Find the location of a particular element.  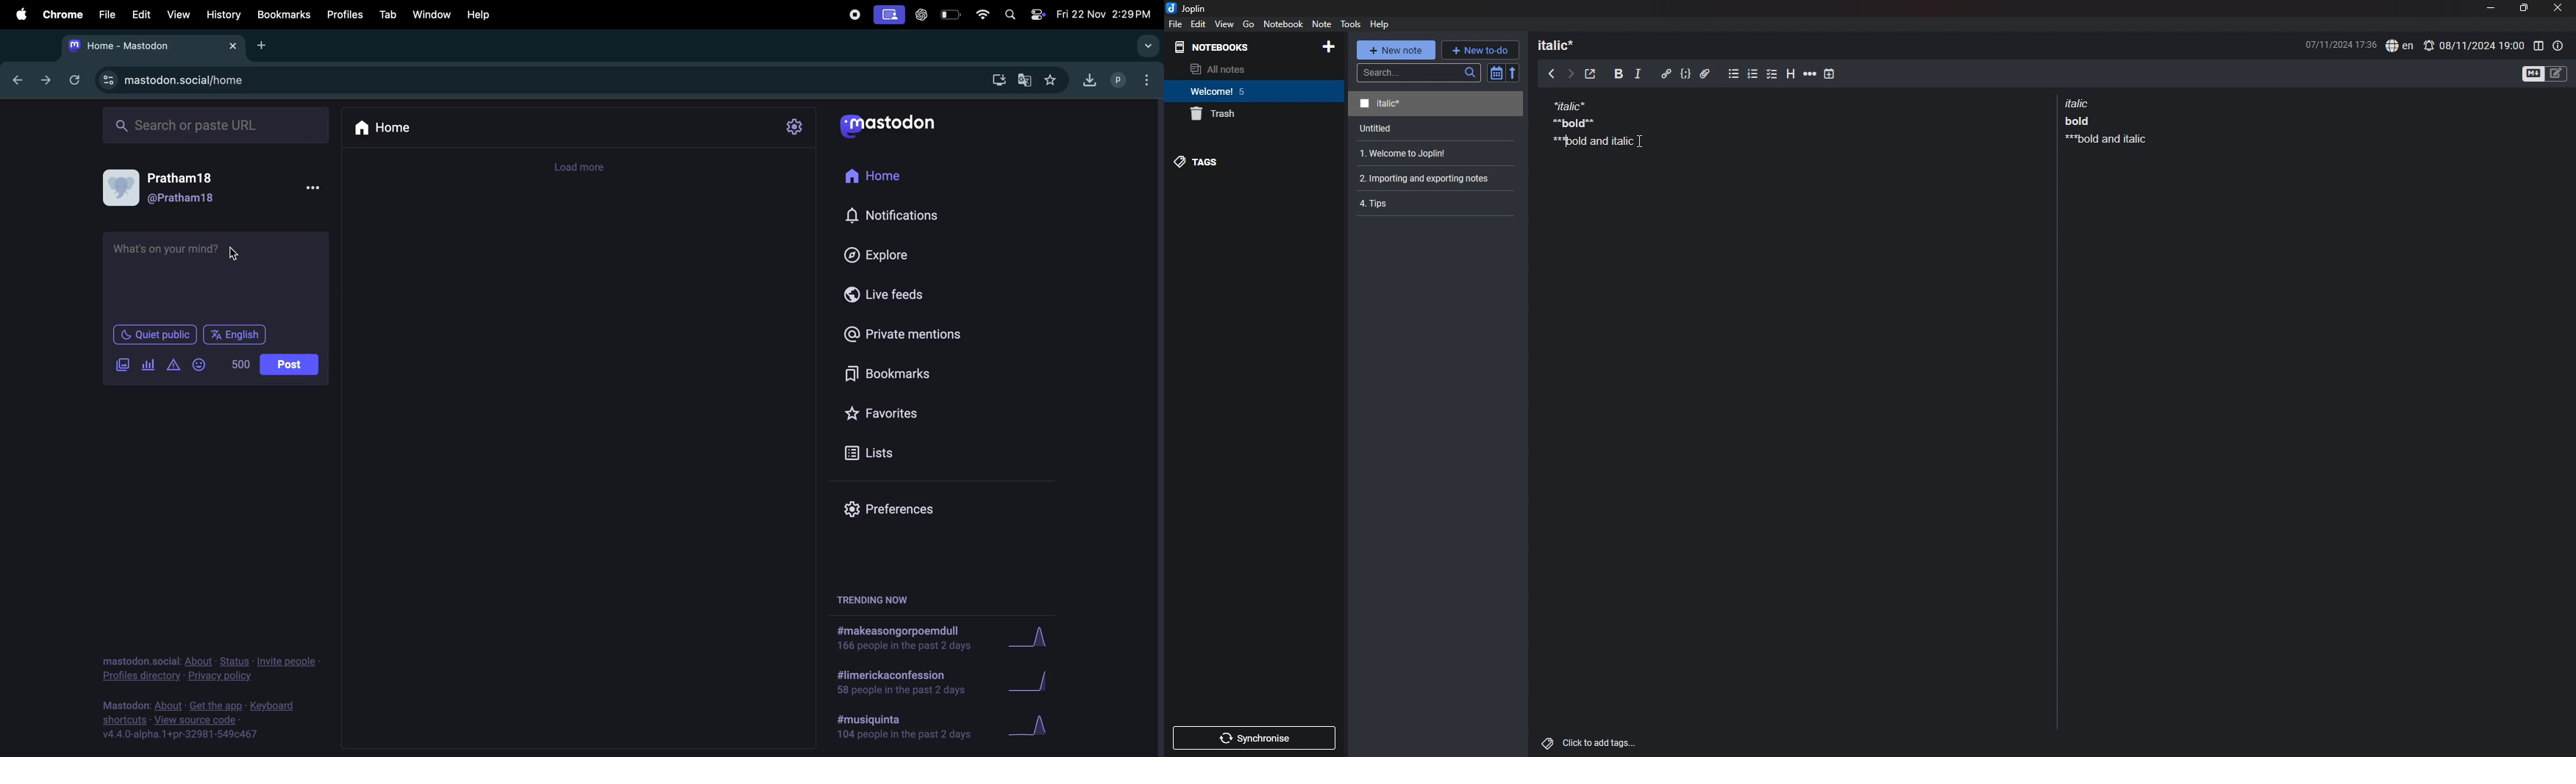

search bar is located at coordinates (1419, 73).